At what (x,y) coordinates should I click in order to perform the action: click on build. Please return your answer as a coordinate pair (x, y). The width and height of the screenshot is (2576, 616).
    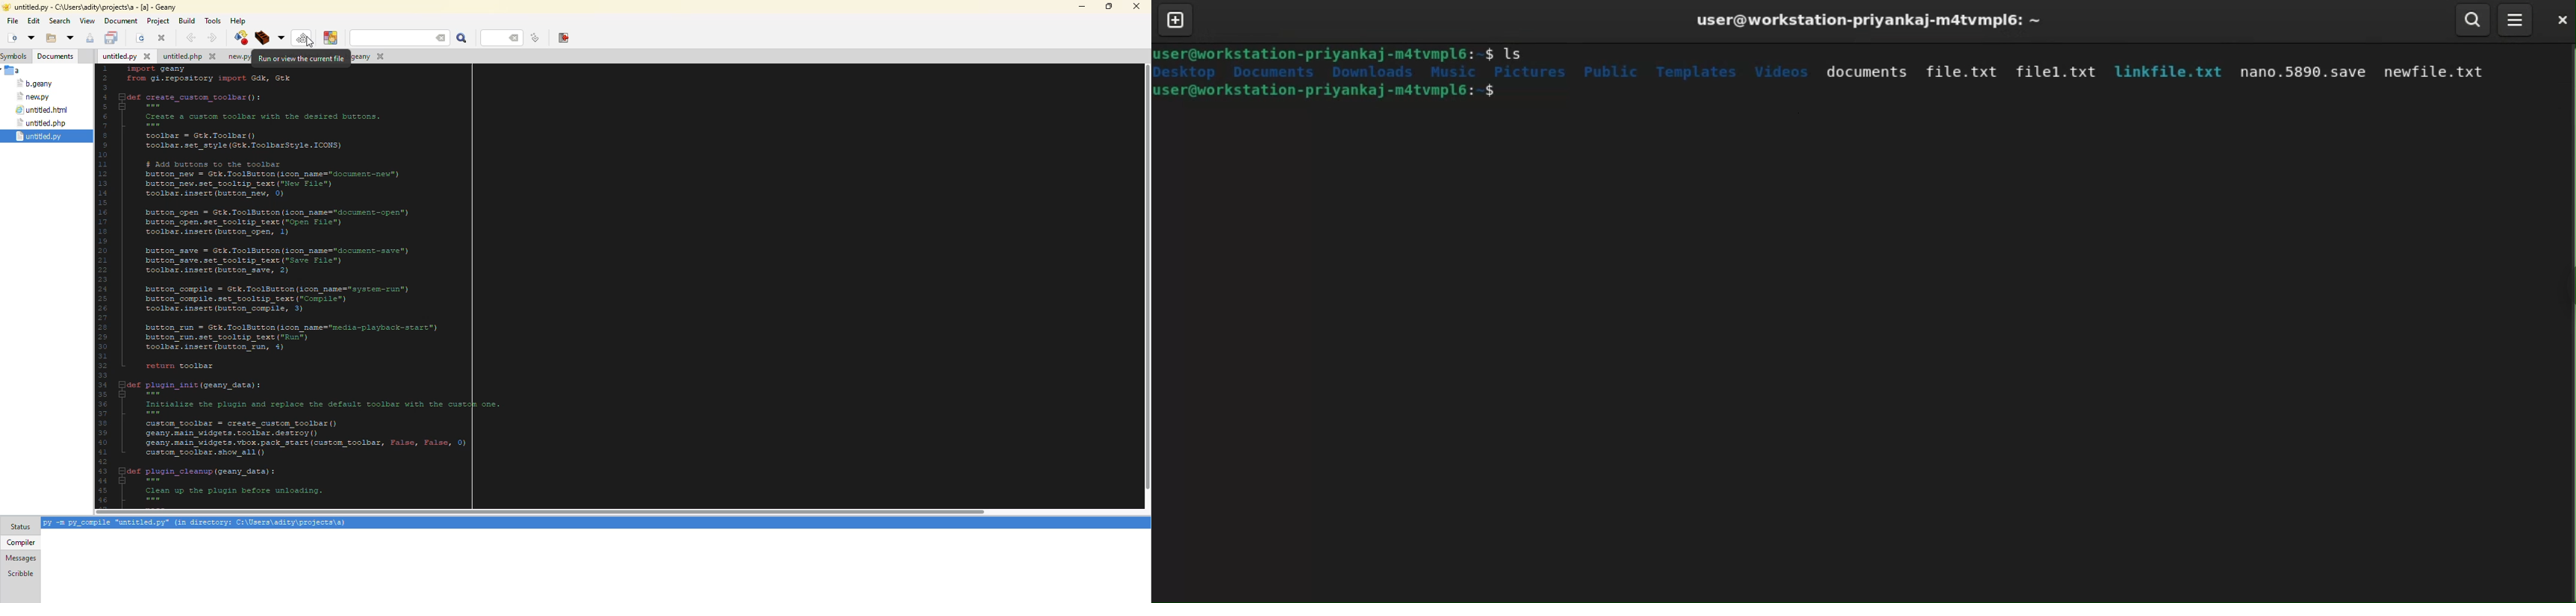
    Looking at the image, I should click on (269, 37).